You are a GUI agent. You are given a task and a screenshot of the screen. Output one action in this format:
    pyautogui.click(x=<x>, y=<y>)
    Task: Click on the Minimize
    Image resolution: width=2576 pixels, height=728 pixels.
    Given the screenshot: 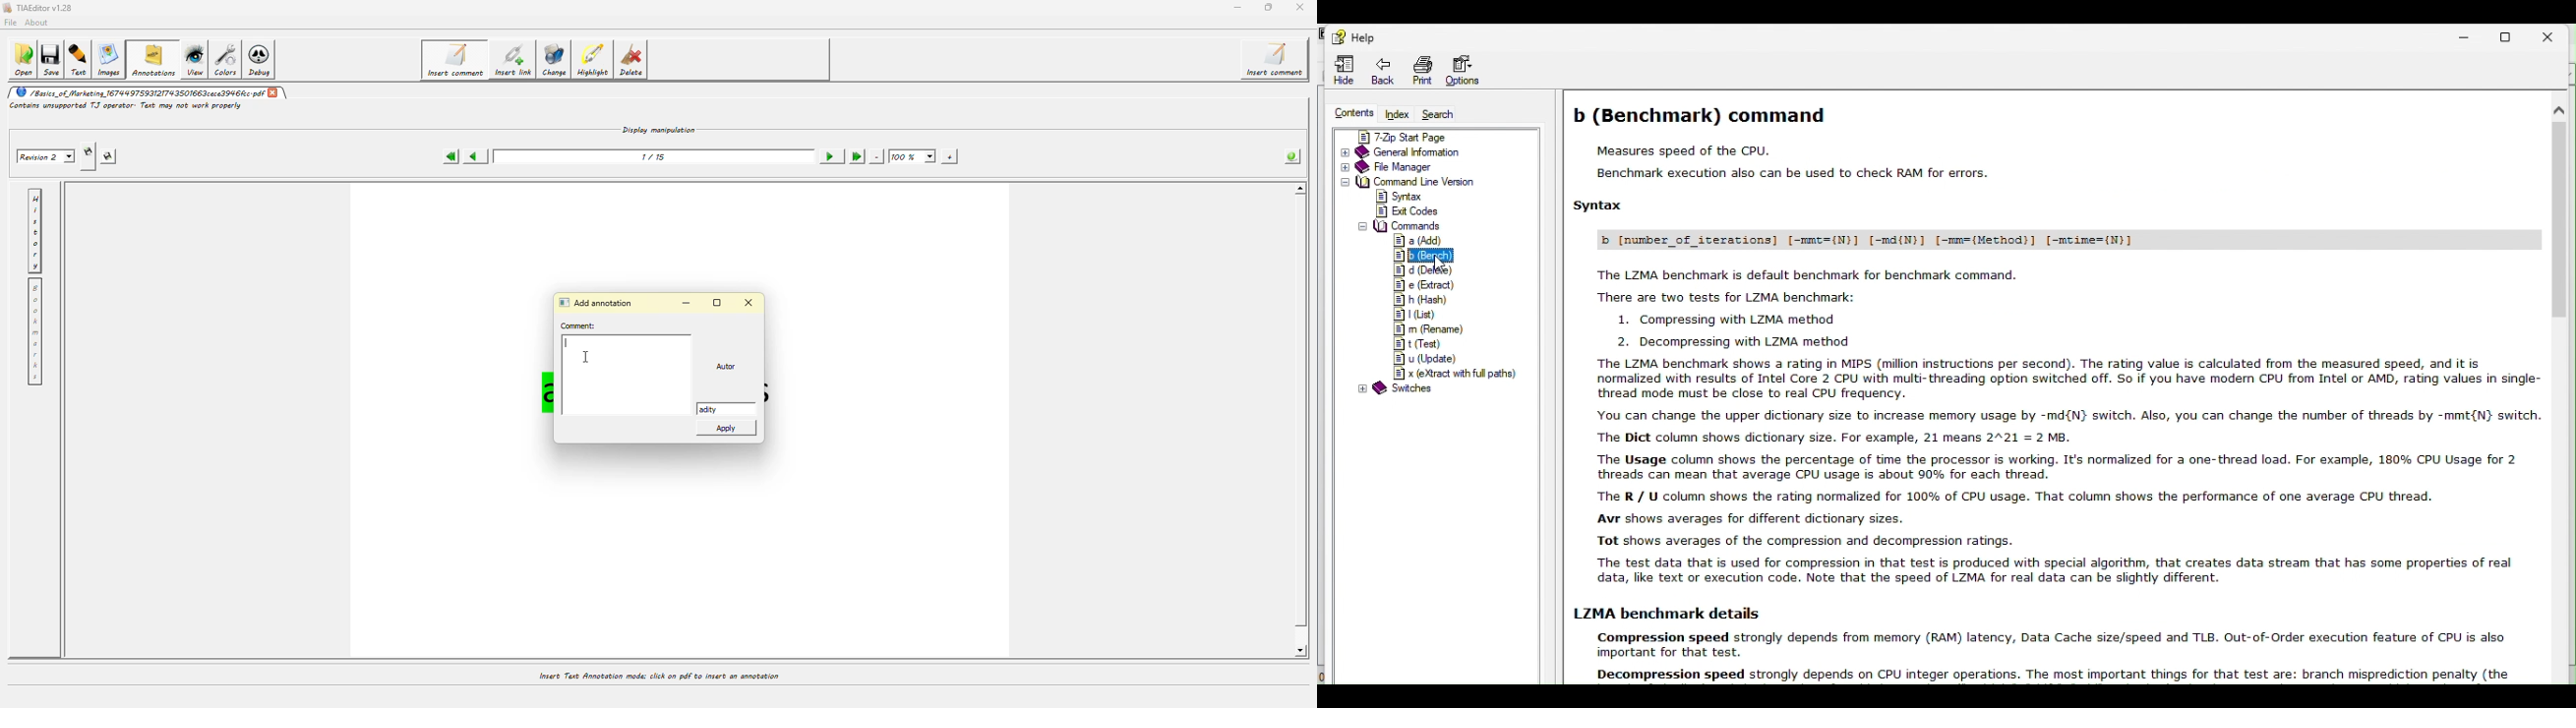 What is the action you would take?
    pyautogui.click(x=2472, y=33)
    